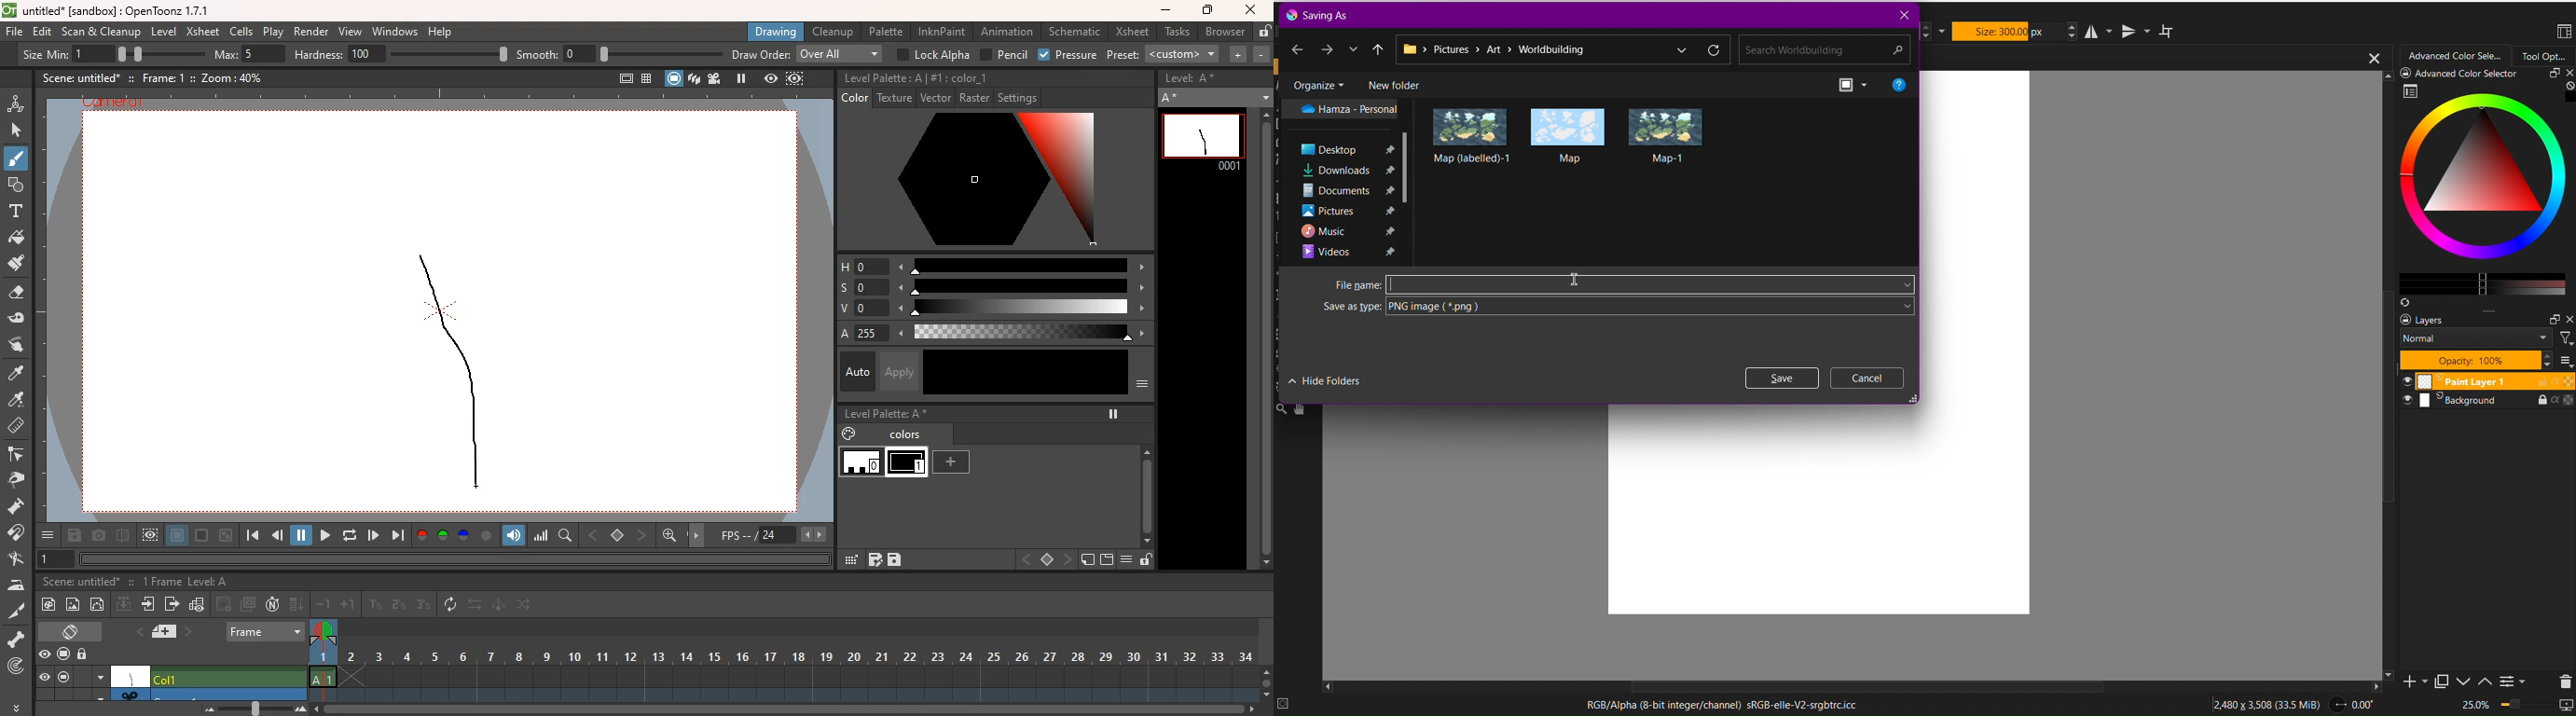 The image size is (2576, 728). What do you see at coordinates (160, 632) in the screenshot?
I see `layer` at bounding box center [160, 632].